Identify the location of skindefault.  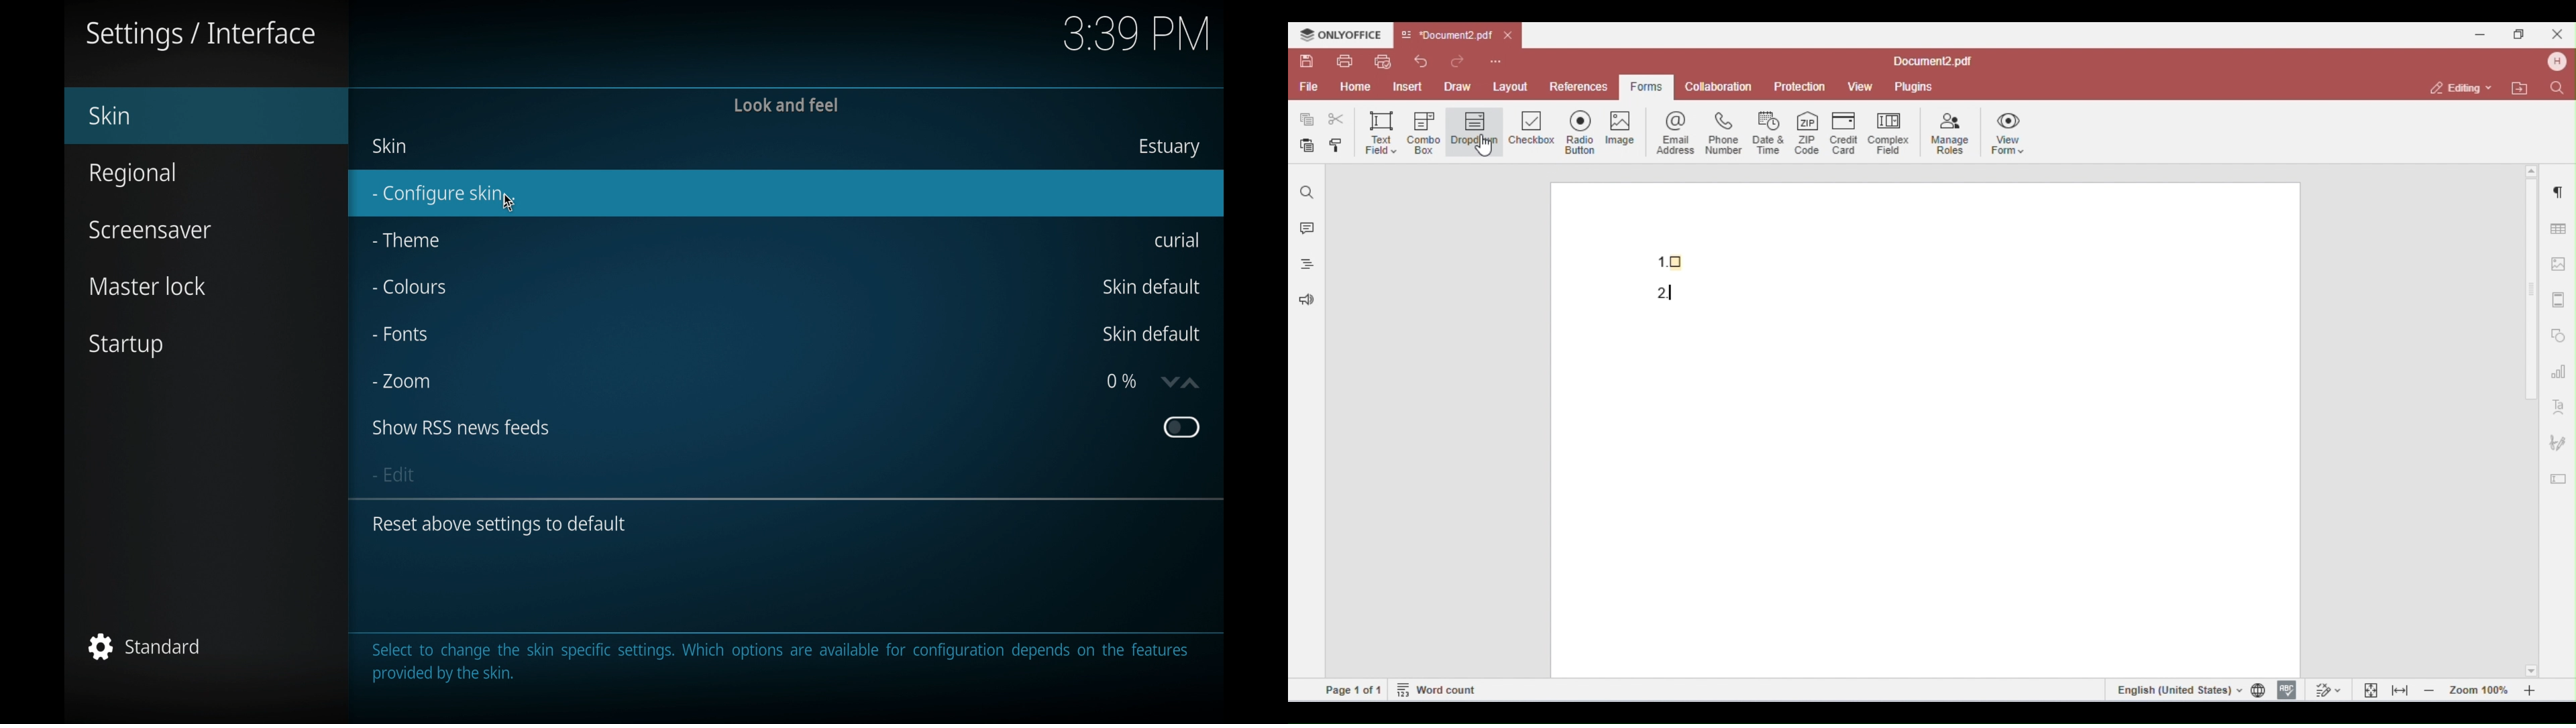
(1151, 335).